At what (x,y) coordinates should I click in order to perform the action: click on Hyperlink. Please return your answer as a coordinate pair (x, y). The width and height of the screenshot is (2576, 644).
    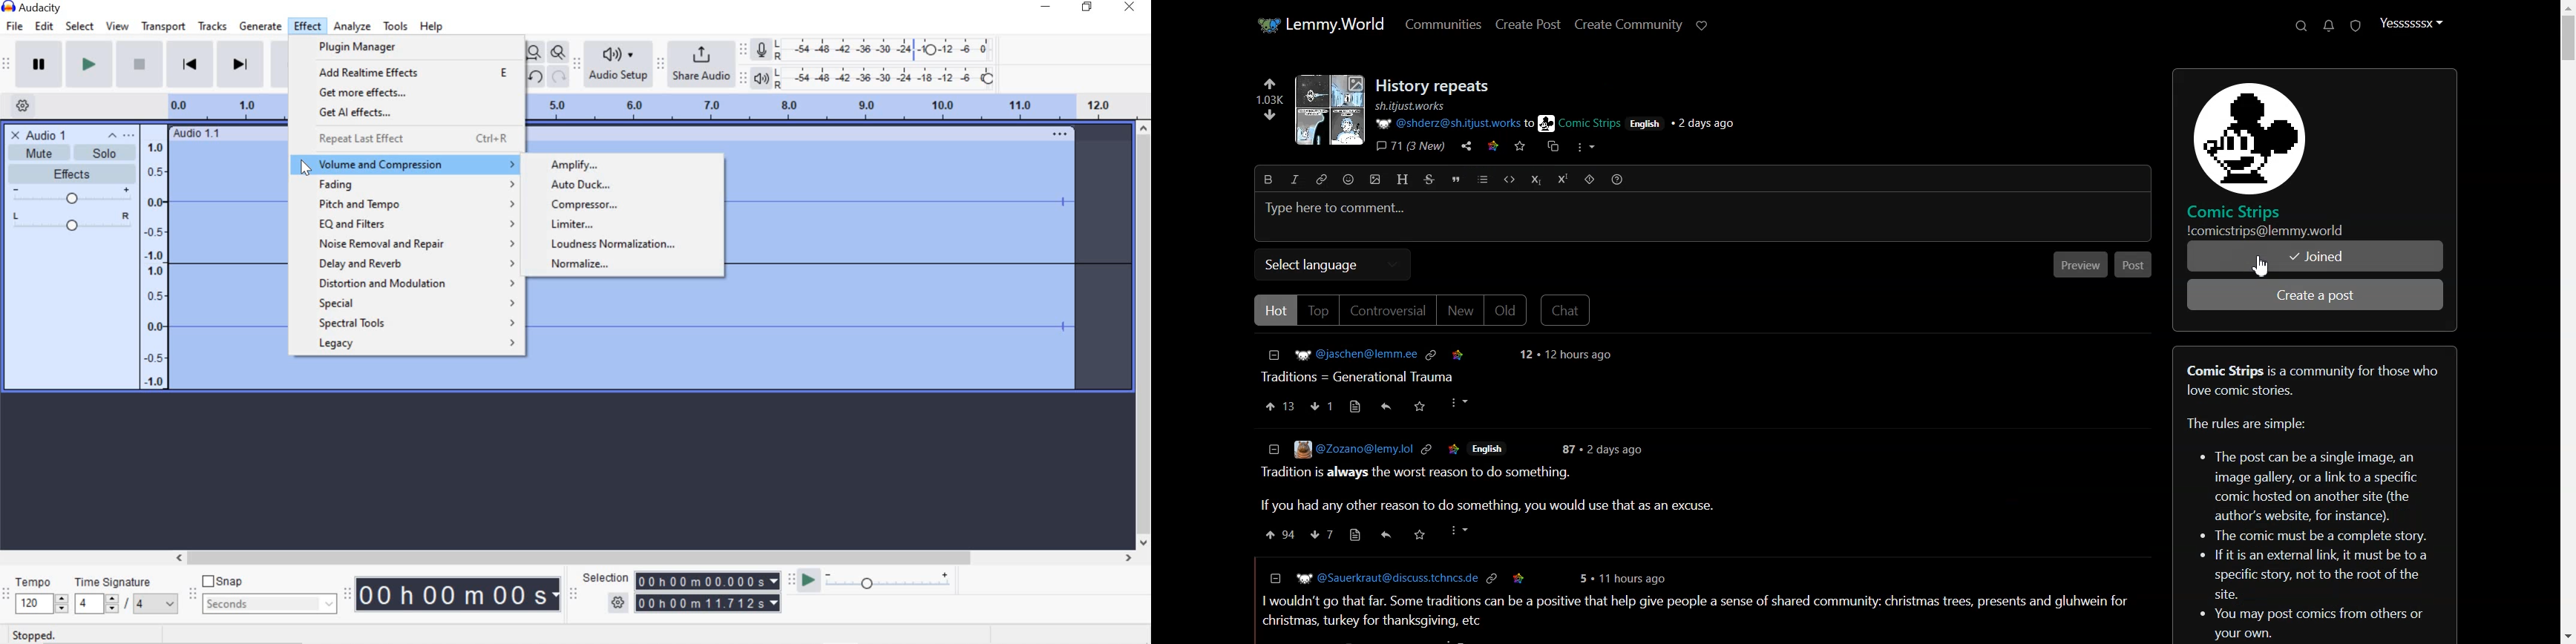
    Looking at the image, I should click on (1320, 179).